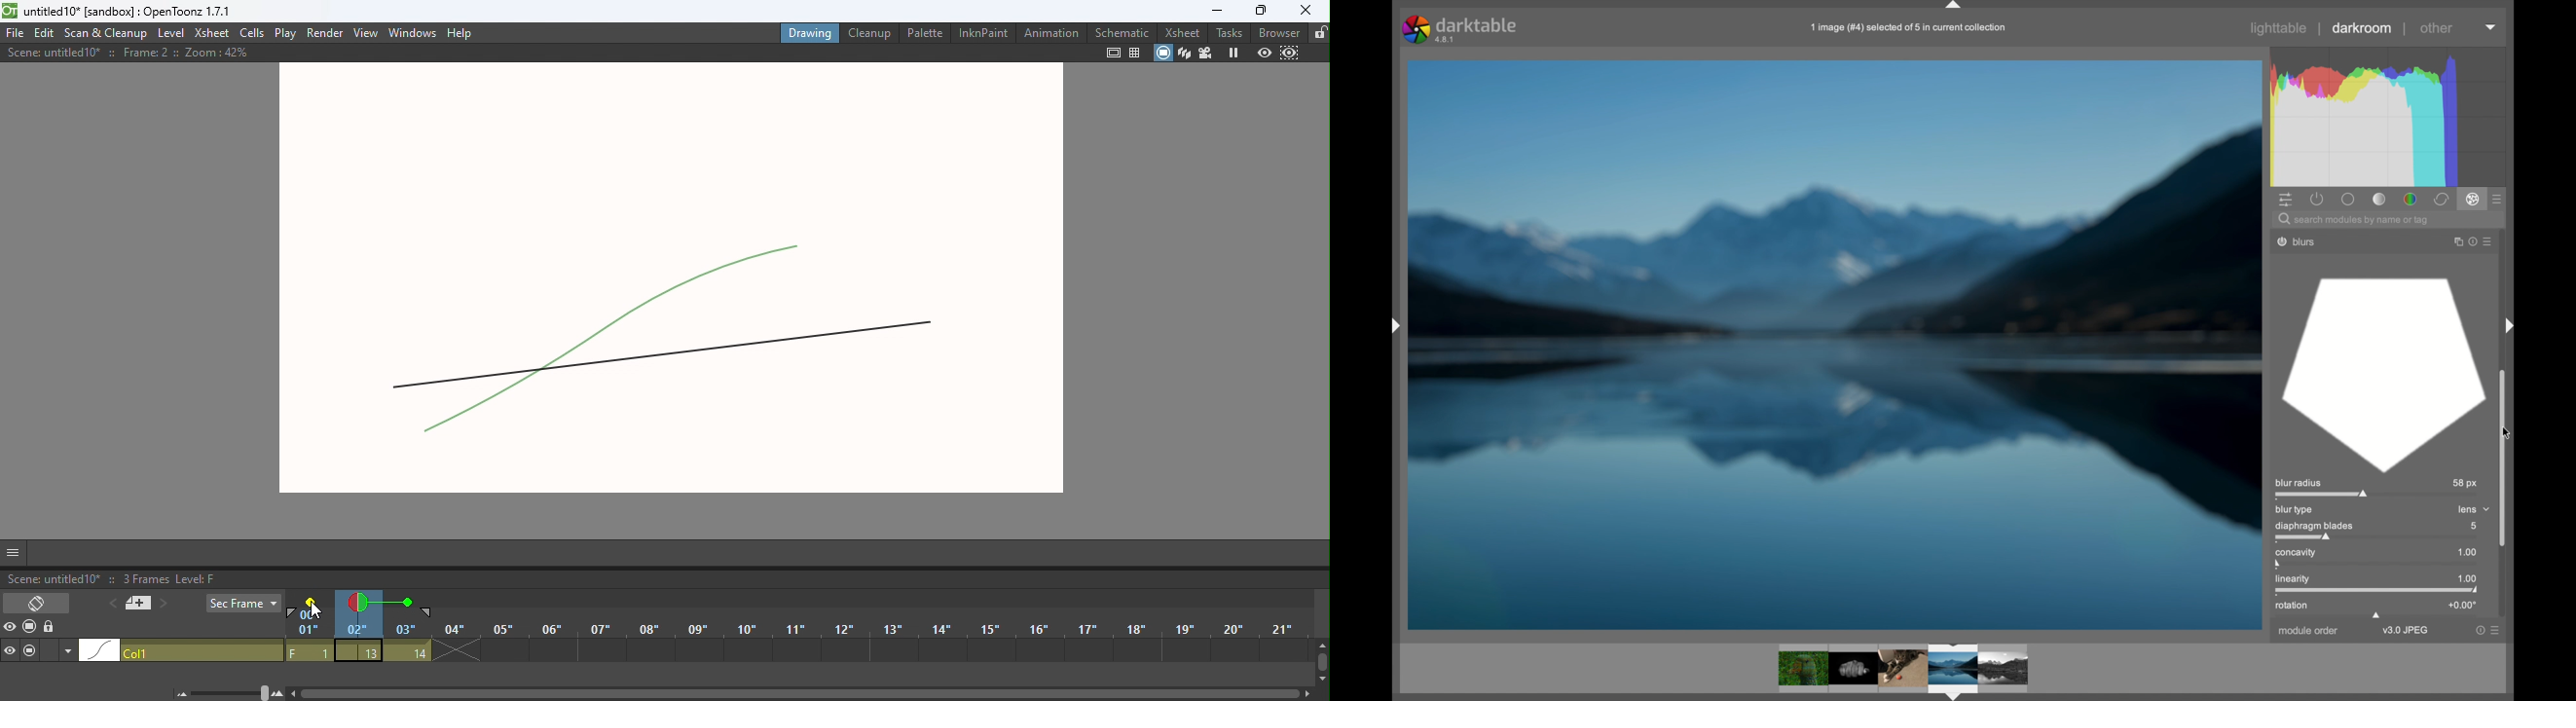 The width and height of the screenshot is (2576, 728). Describe the element at coordinates (2362, 28) in the screenshot. I see `darkroom` at that location.